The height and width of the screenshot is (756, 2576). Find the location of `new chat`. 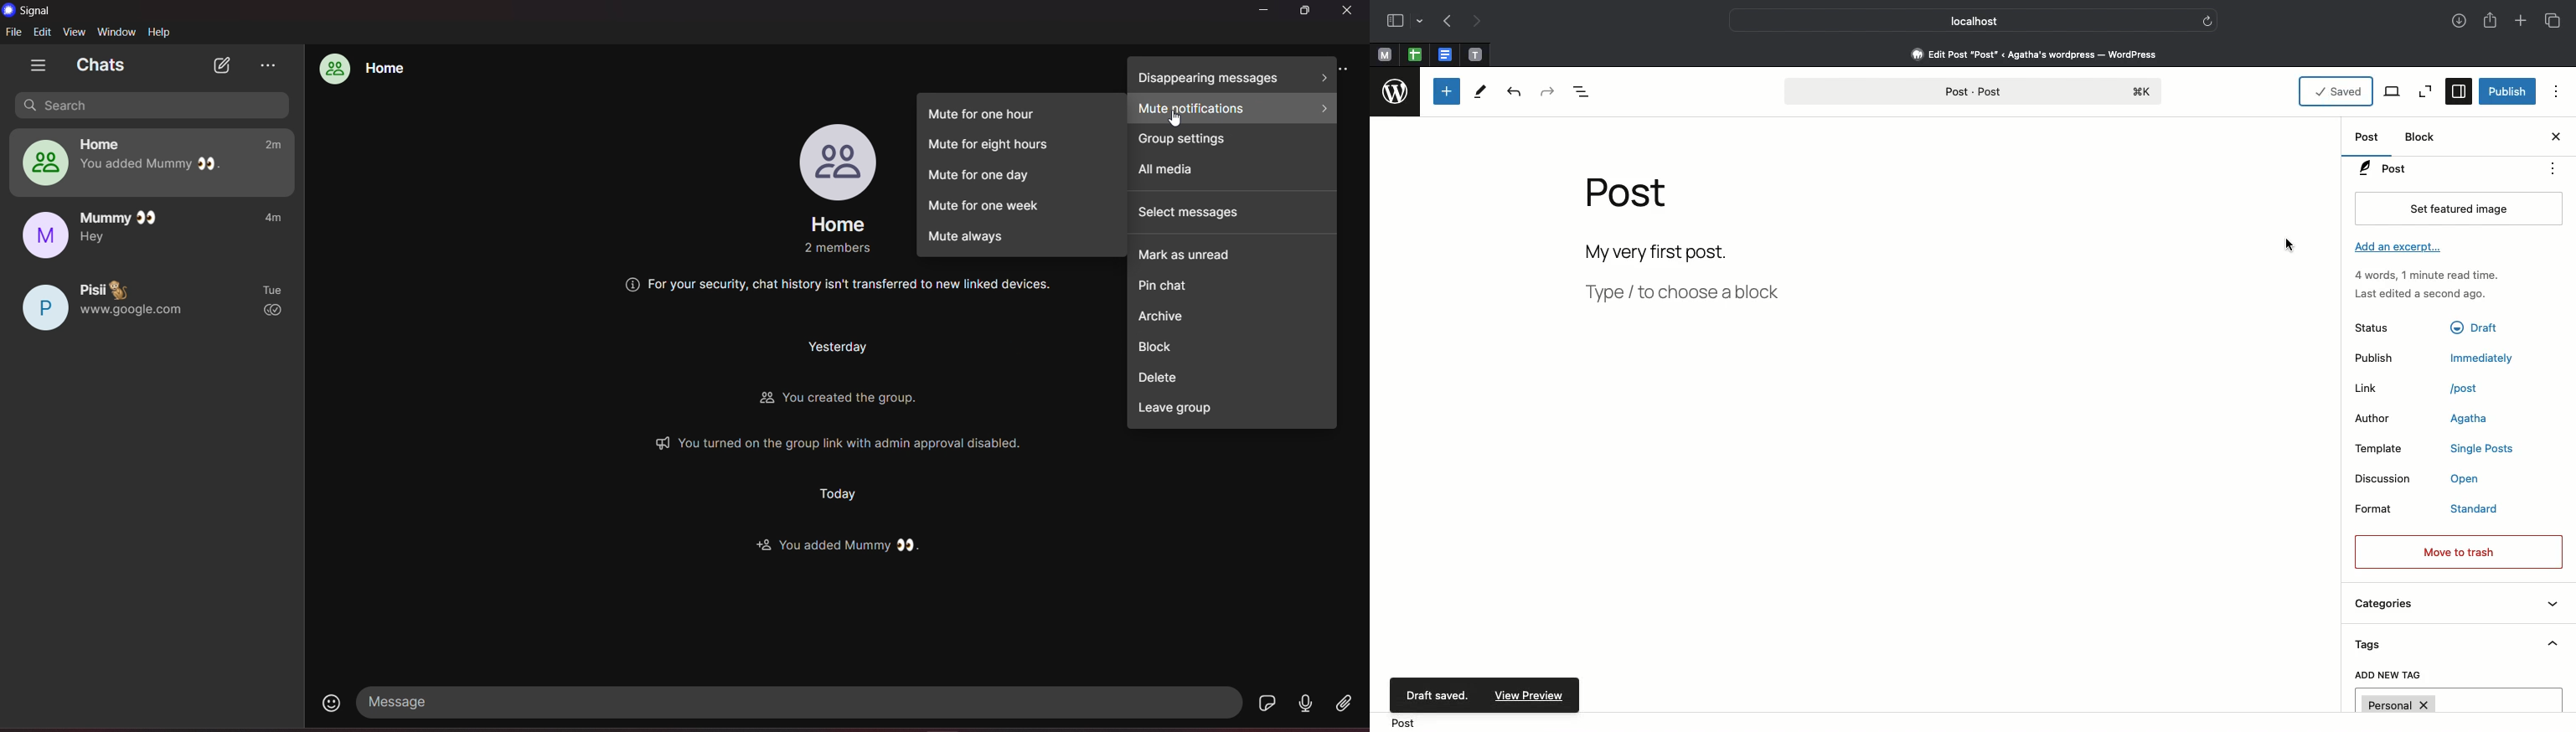

new chat is located at coordinates (223, 66).